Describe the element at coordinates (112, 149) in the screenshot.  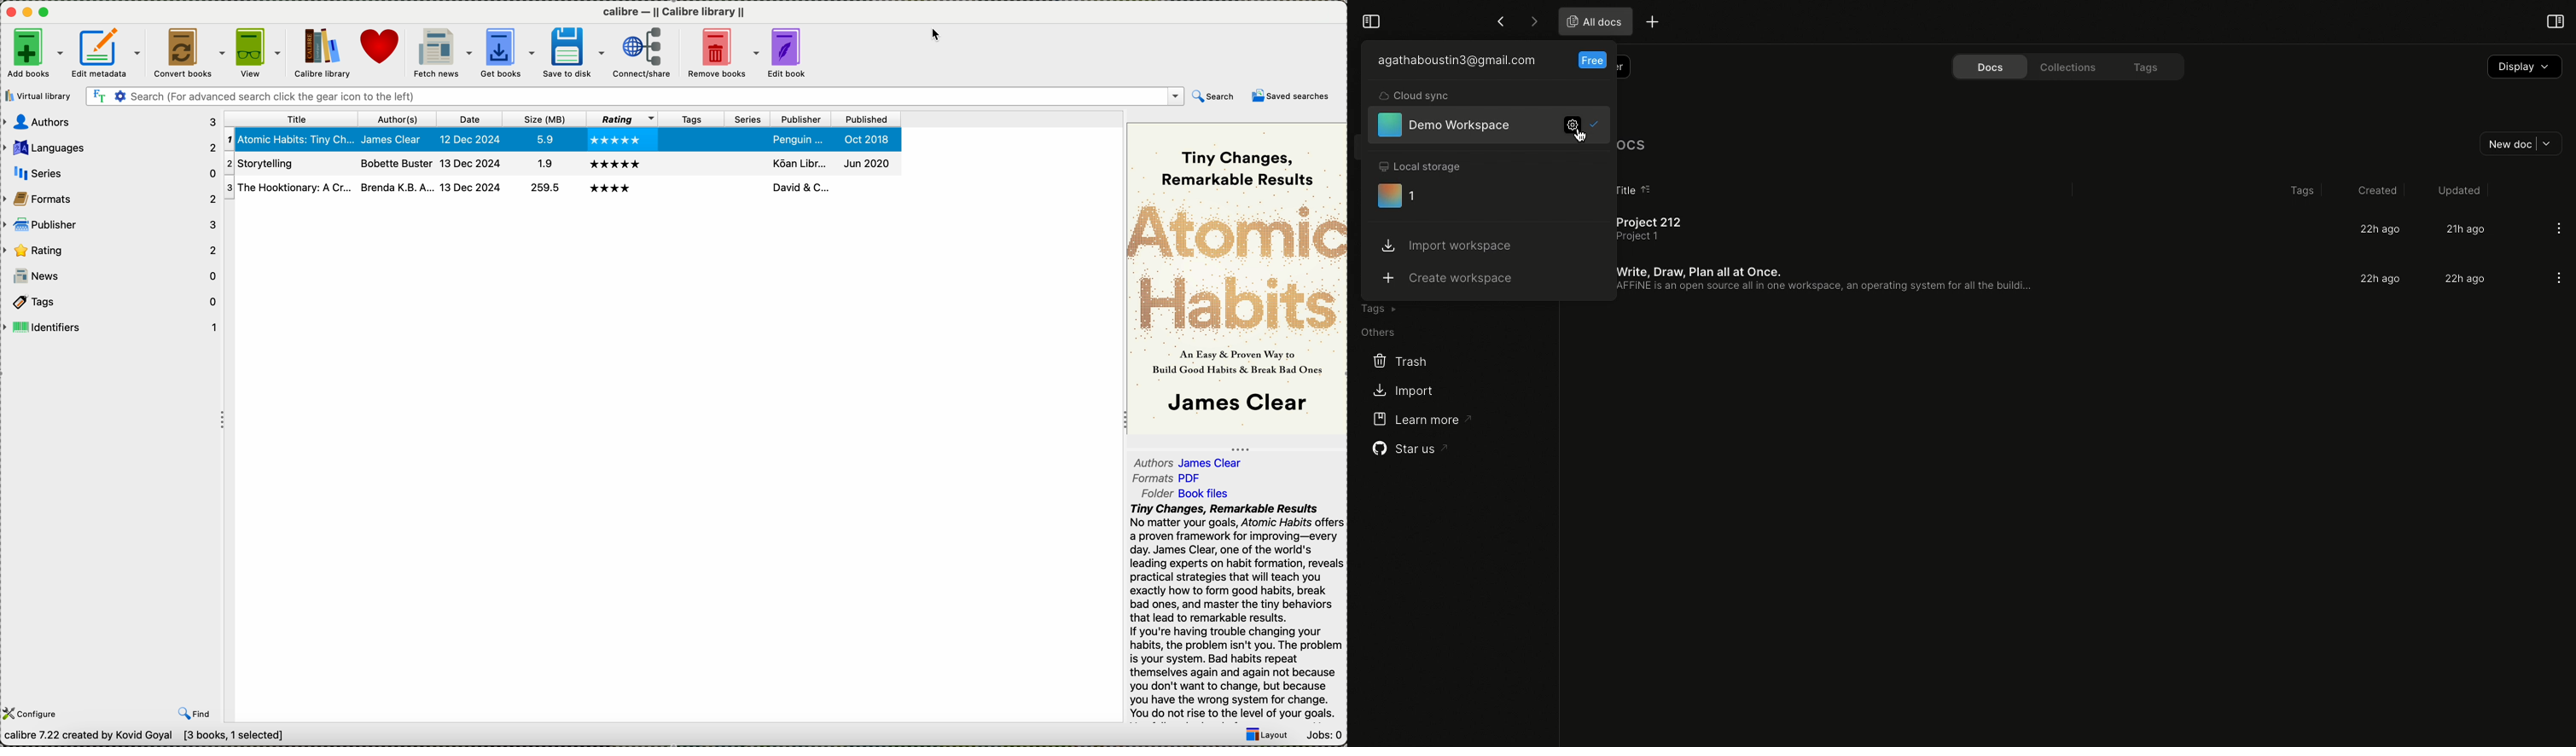
I see `languages` at that location.